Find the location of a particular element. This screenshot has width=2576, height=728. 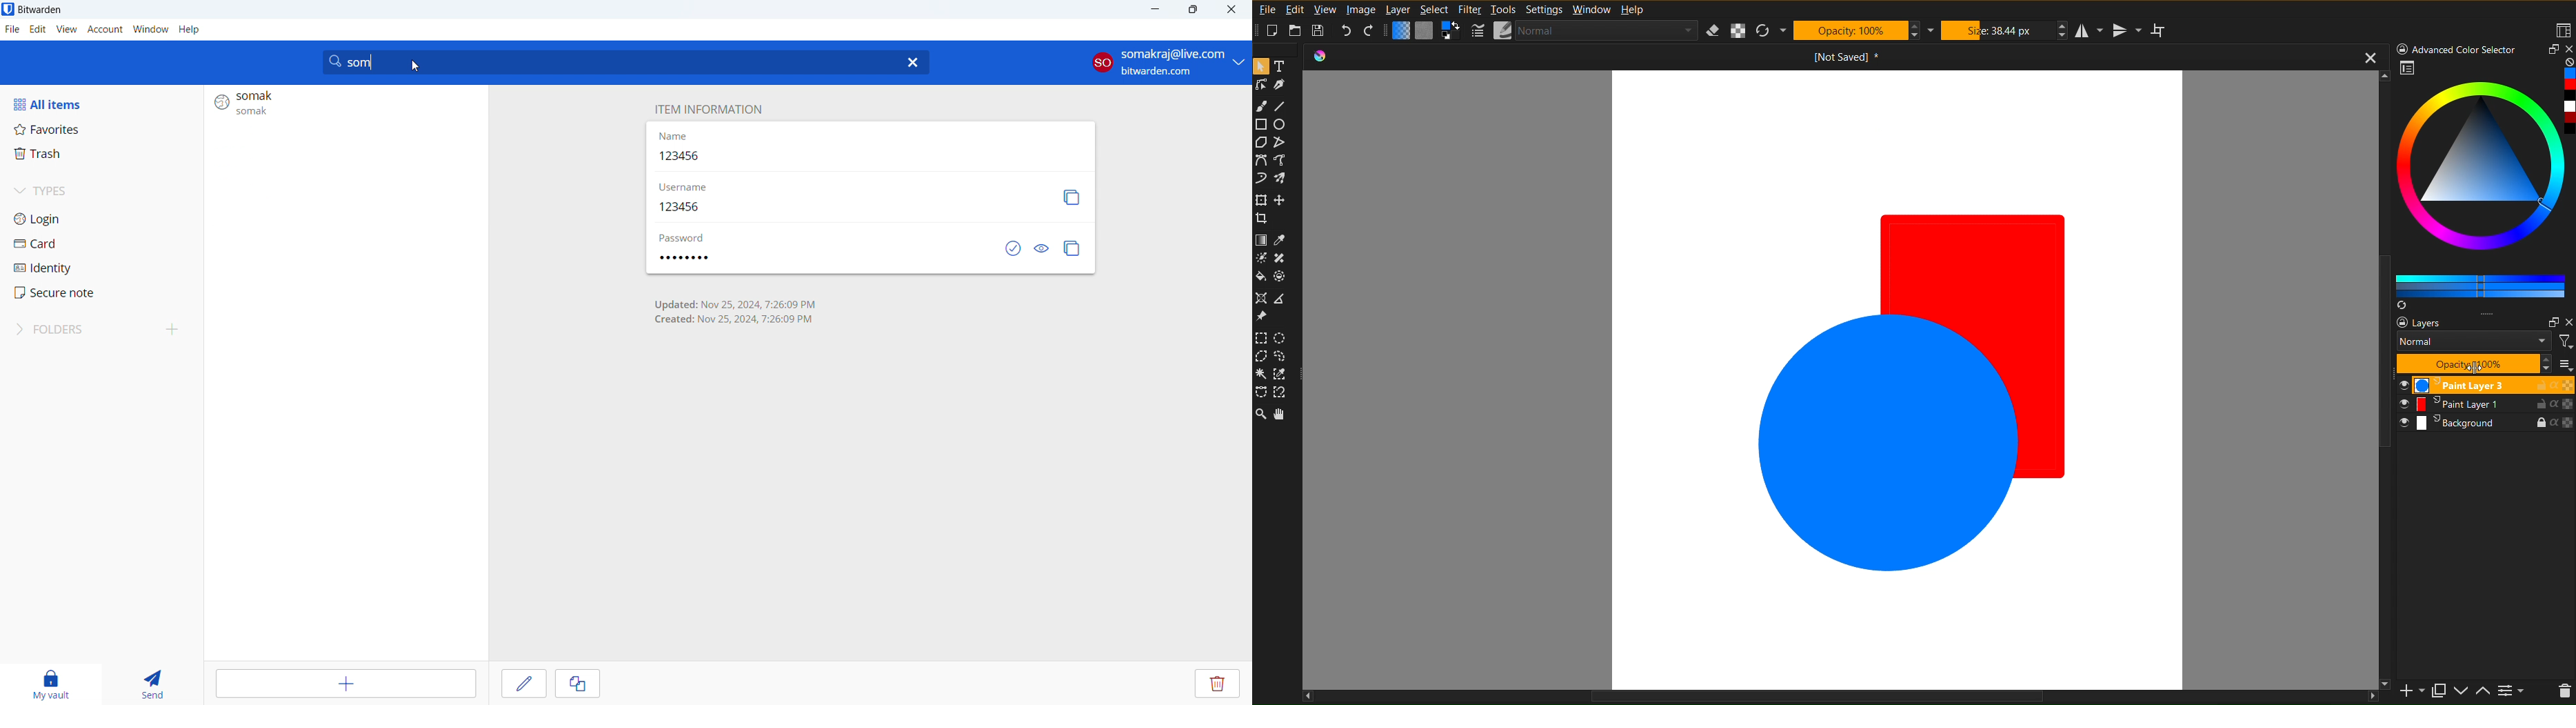

identity is located at coordinates (100, 267).